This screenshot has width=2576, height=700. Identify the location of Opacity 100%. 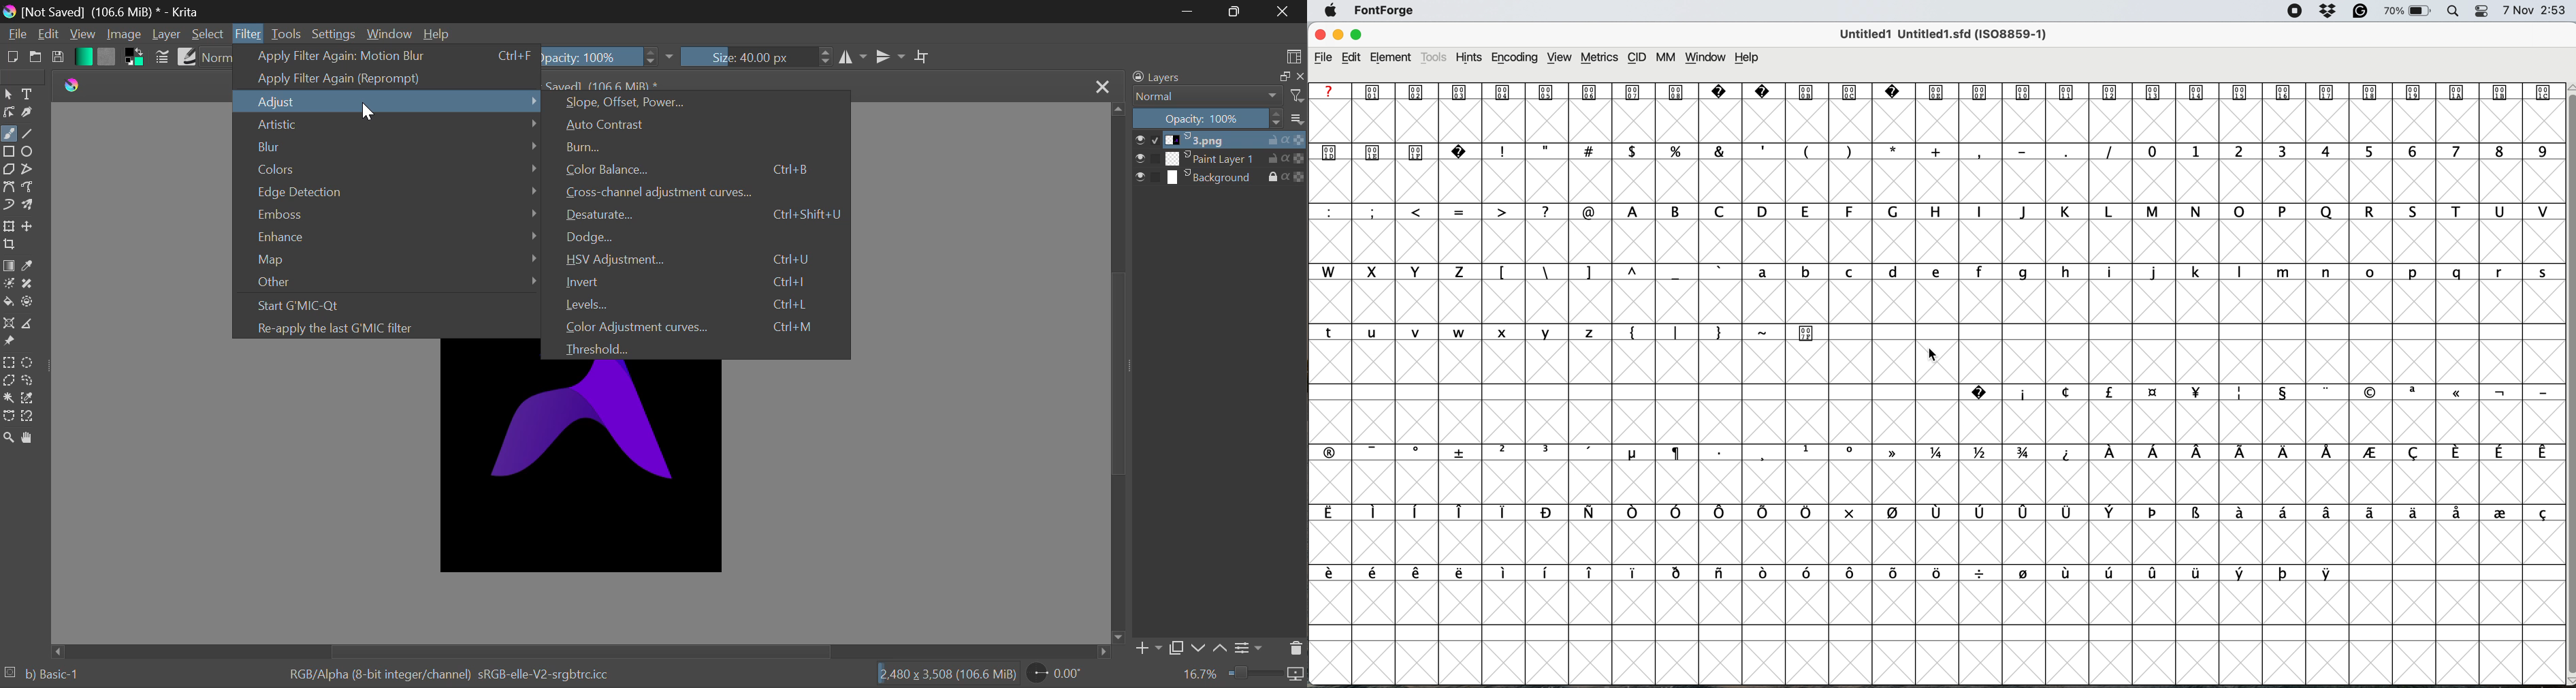
(609, 55).